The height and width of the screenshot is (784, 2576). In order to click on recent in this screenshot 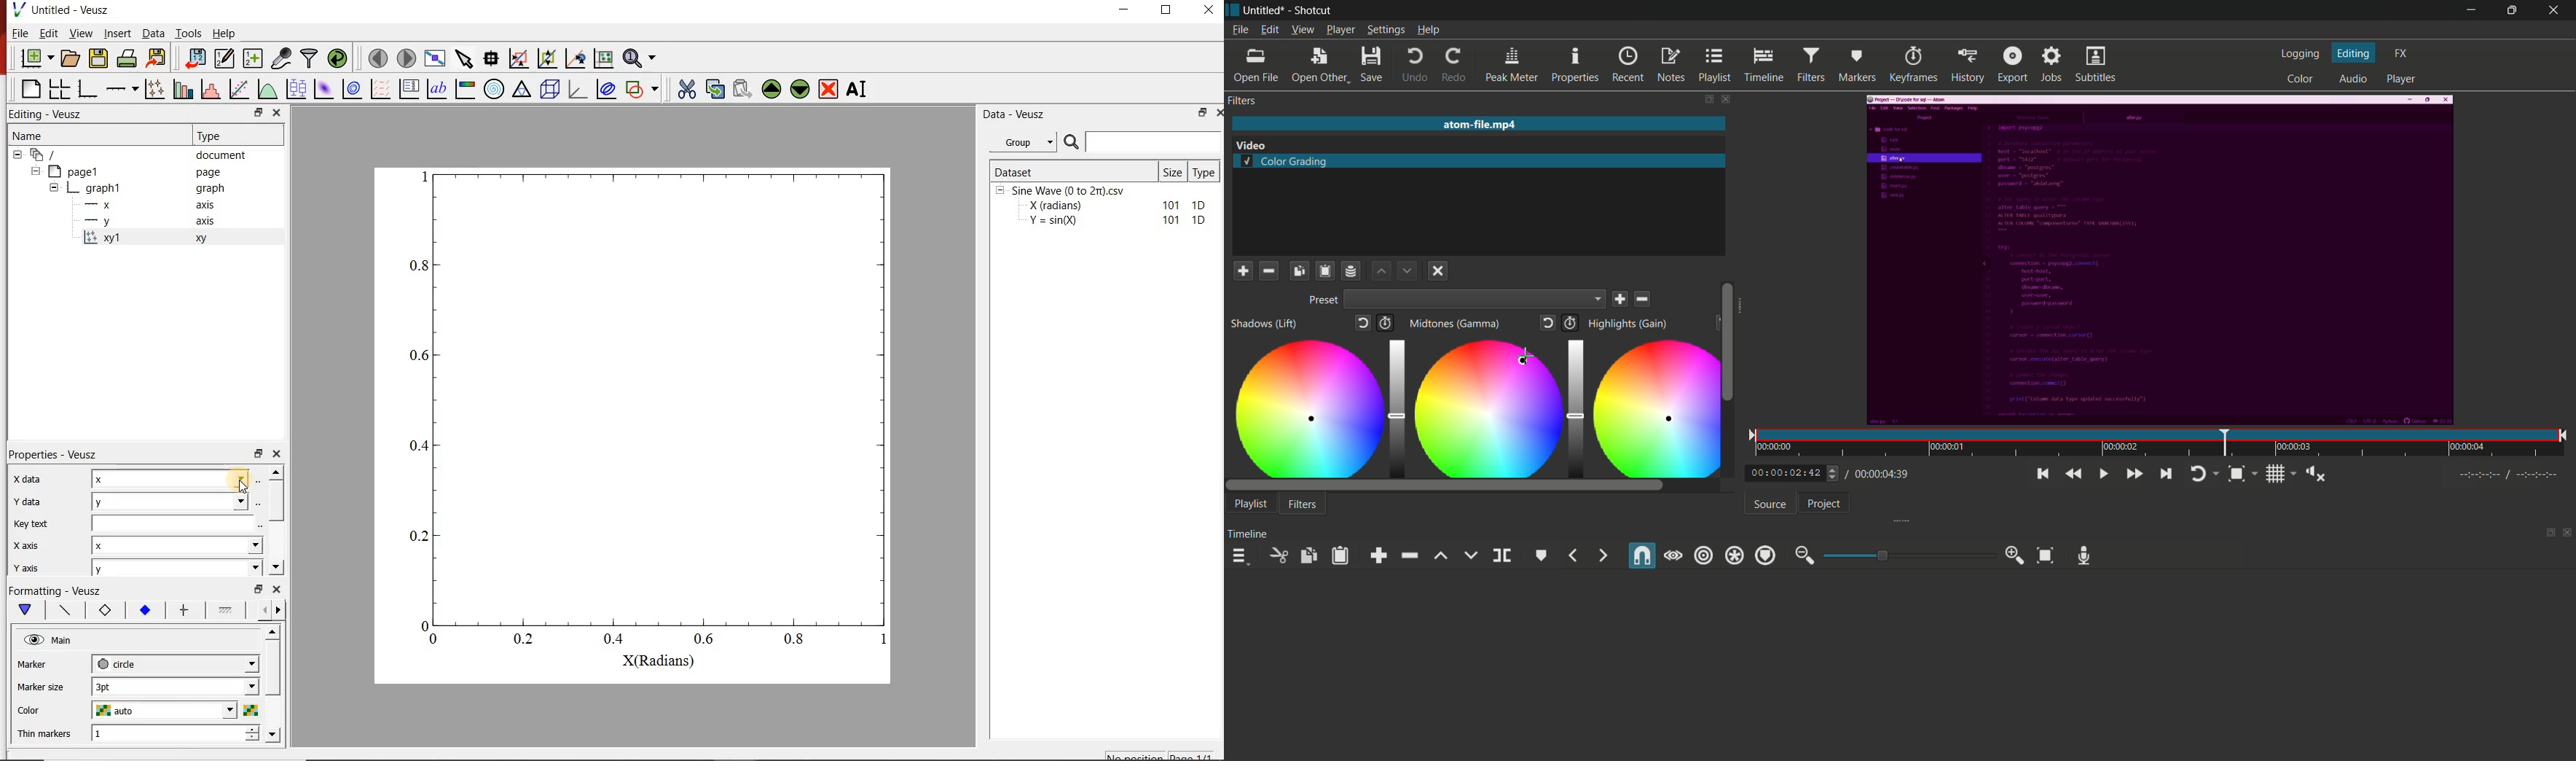, I will do `click(1628, 65)`.